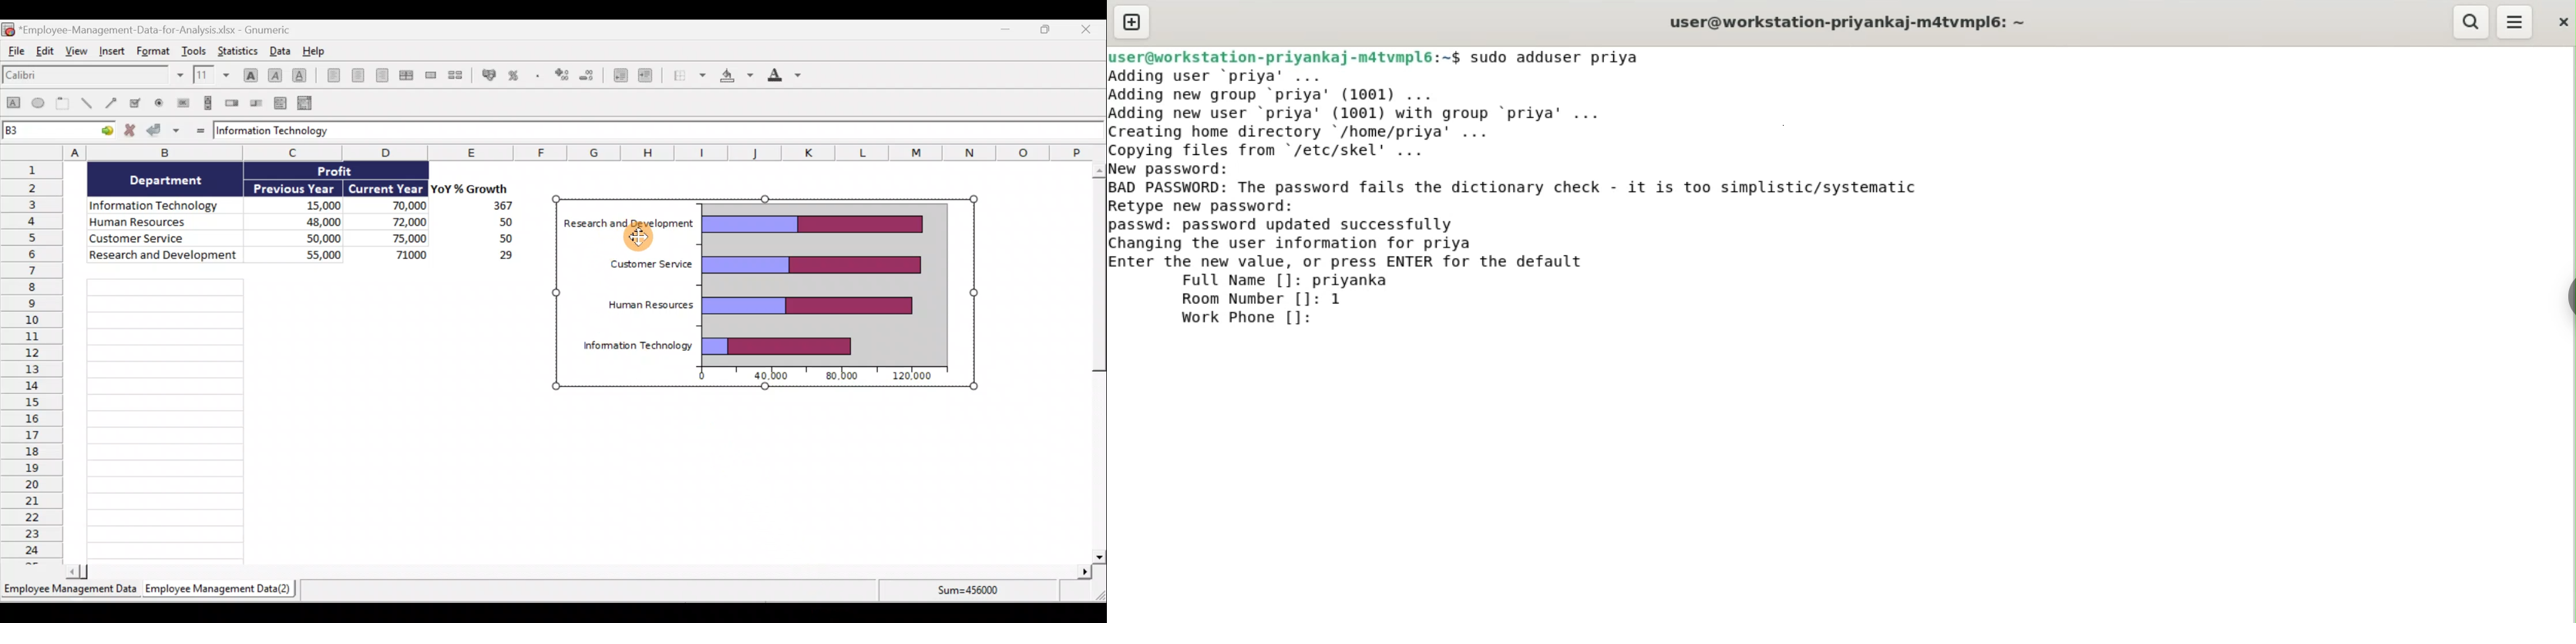  What do you see at coordinates (1093, 29) in the screenshot?
I see `Close` at bounding box center [1093, 29].